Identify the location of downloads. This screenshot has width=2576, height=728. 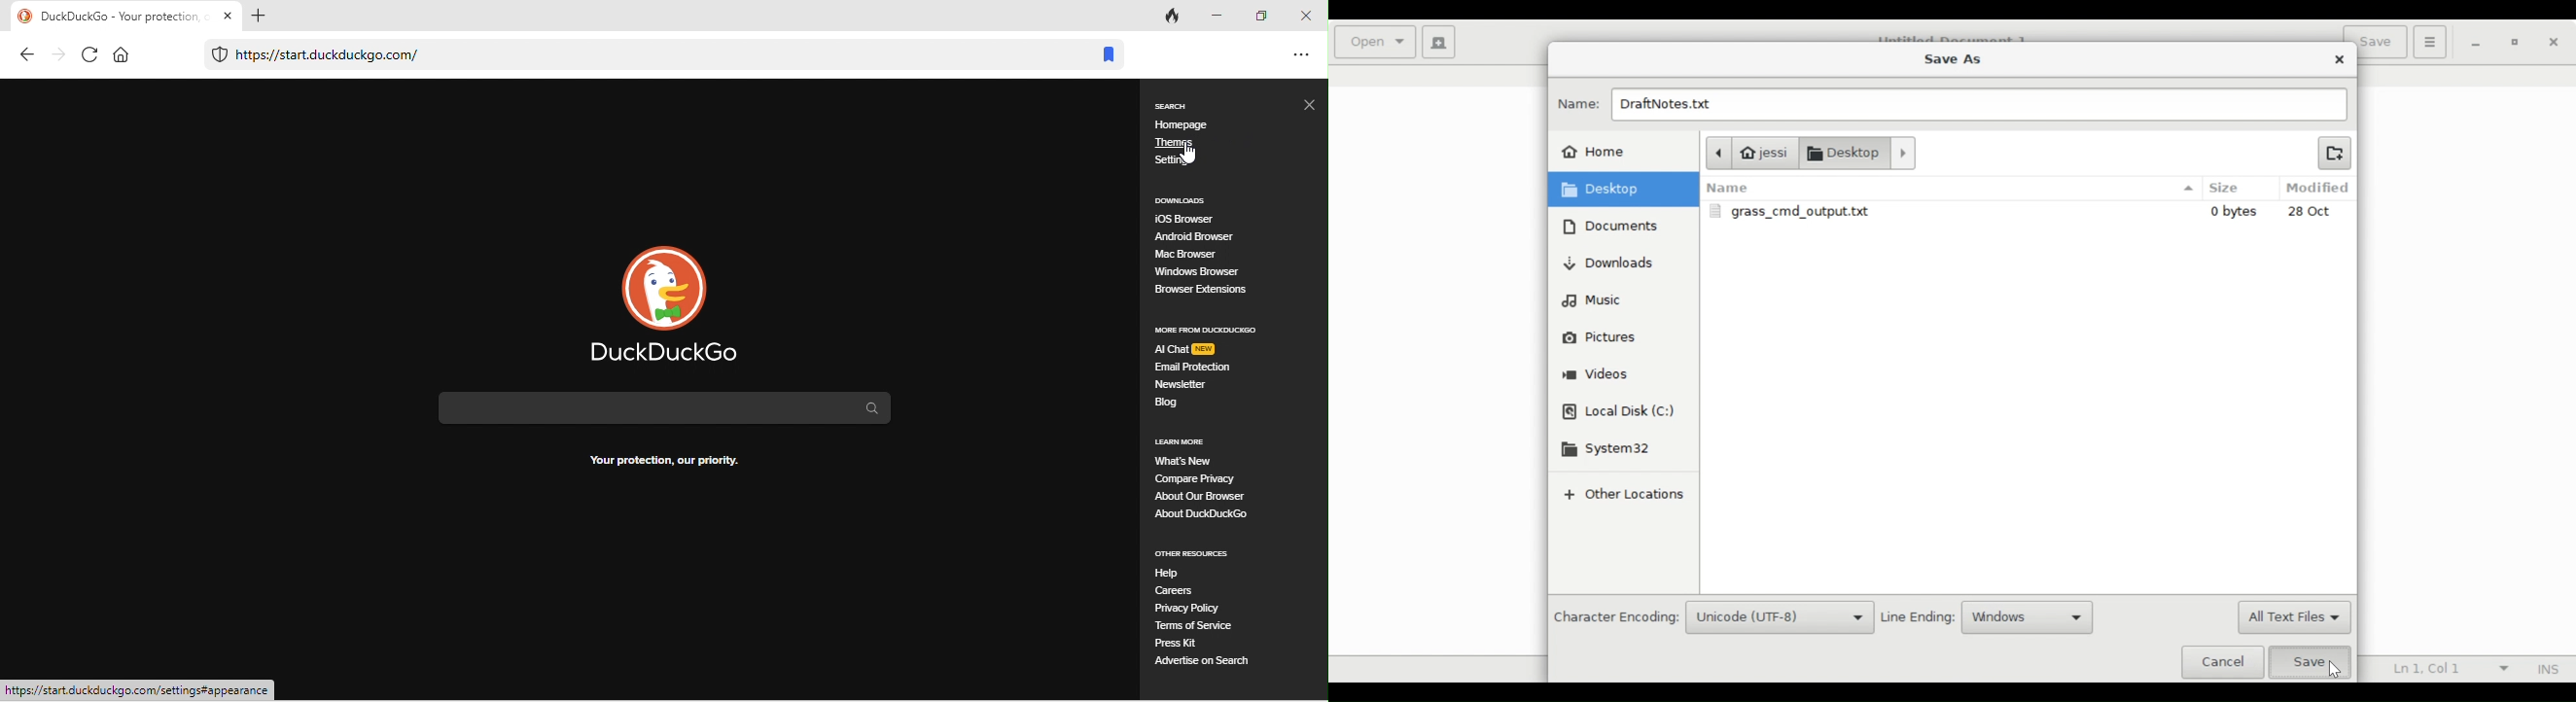
(1187, 198).